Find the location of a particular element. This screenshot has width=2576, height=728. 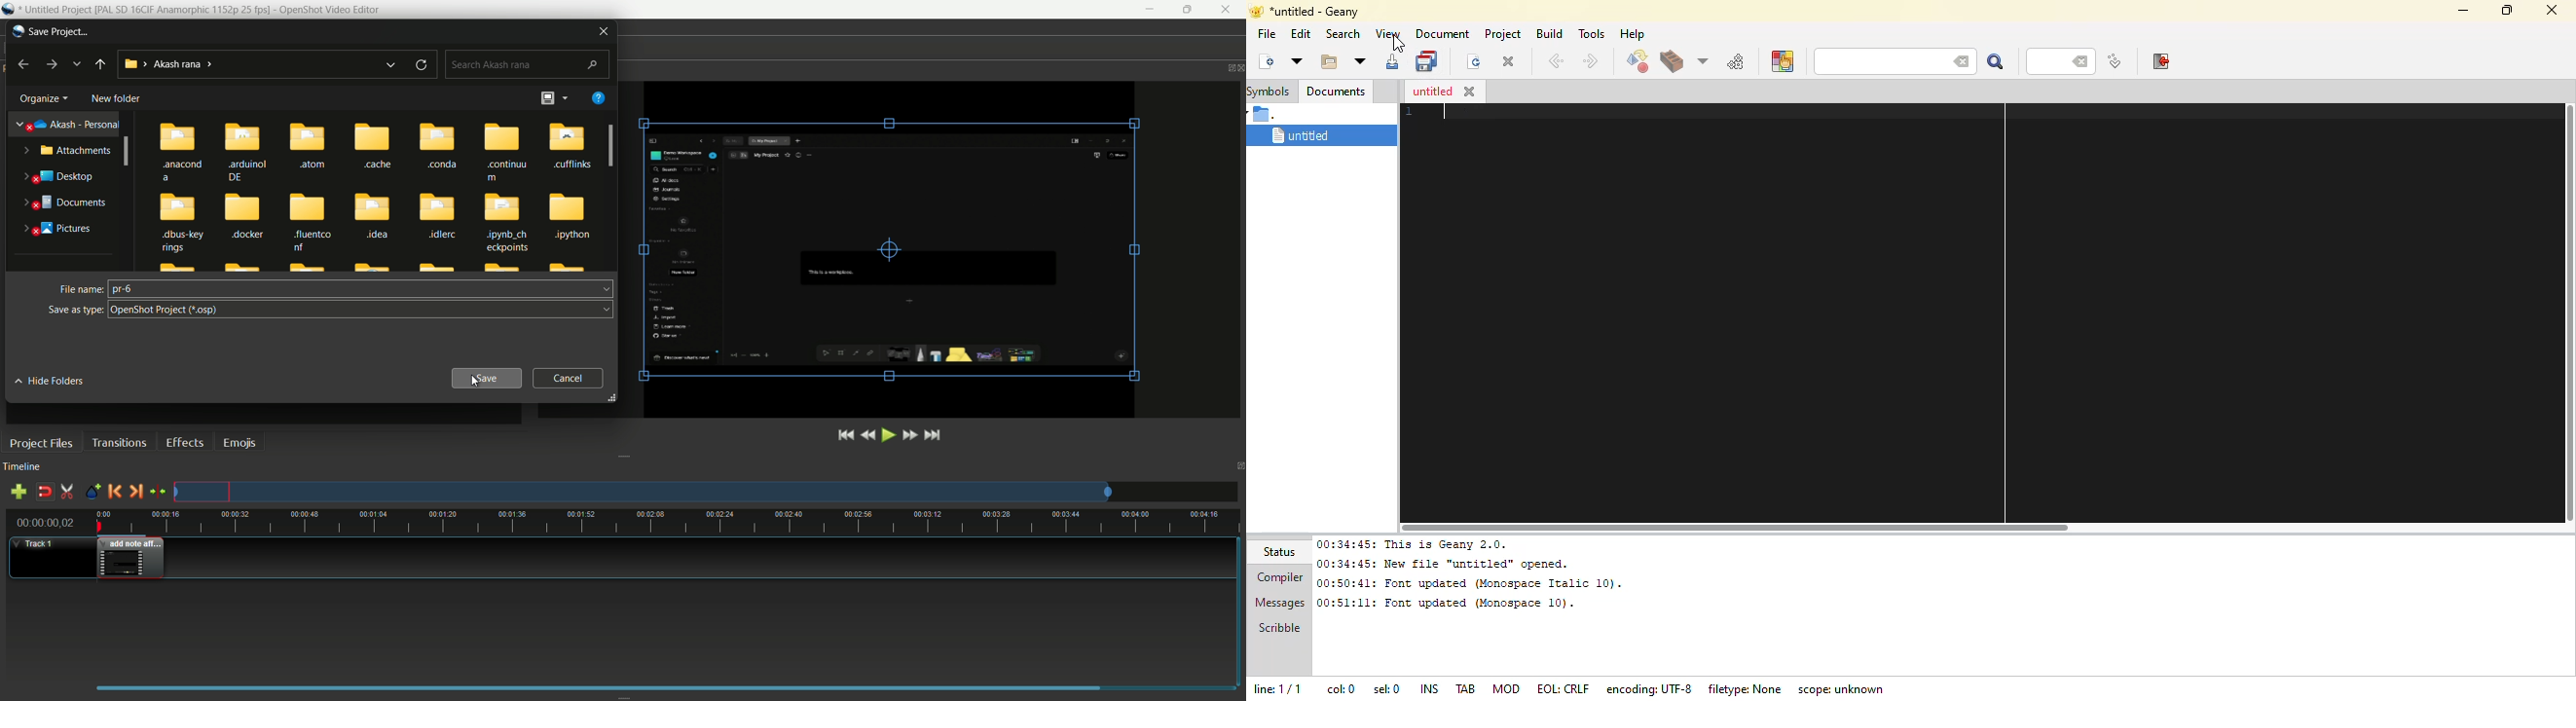

app icon is located at coordinates (16, 30).